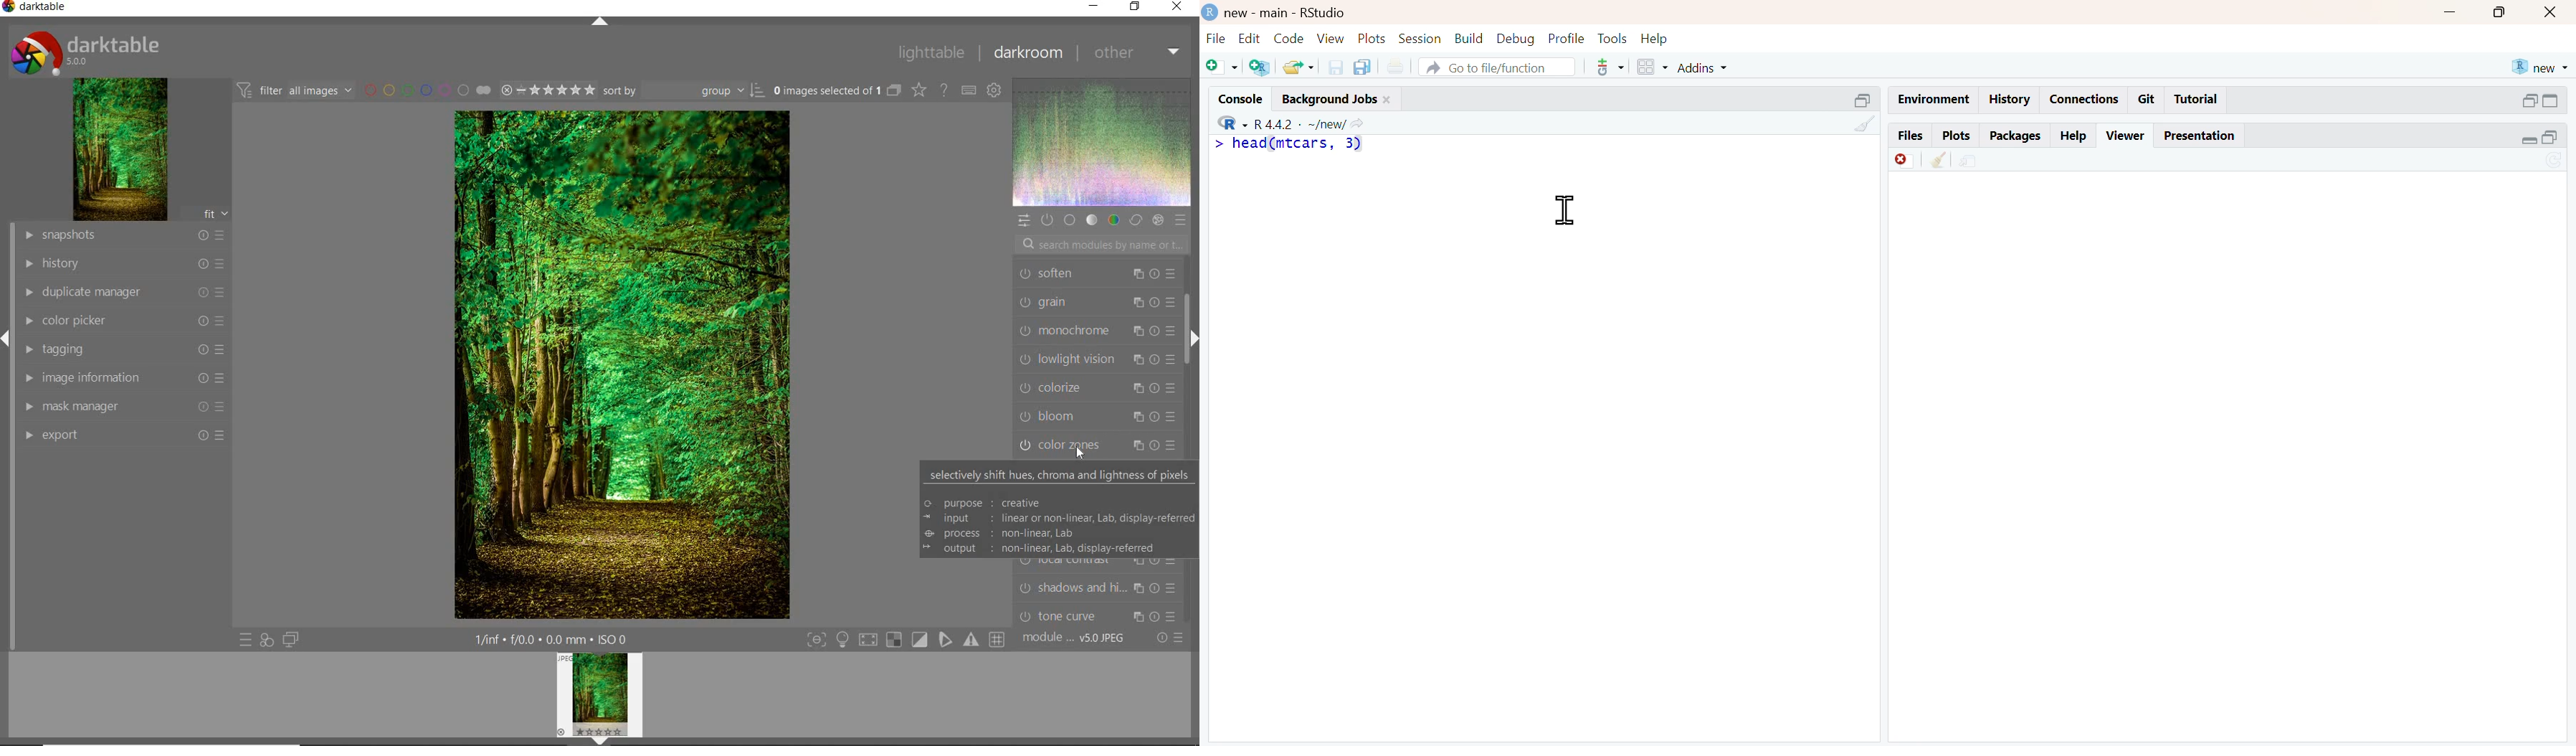 The image size is (2576, 756). I want to click on Git, so click(2147, 98).